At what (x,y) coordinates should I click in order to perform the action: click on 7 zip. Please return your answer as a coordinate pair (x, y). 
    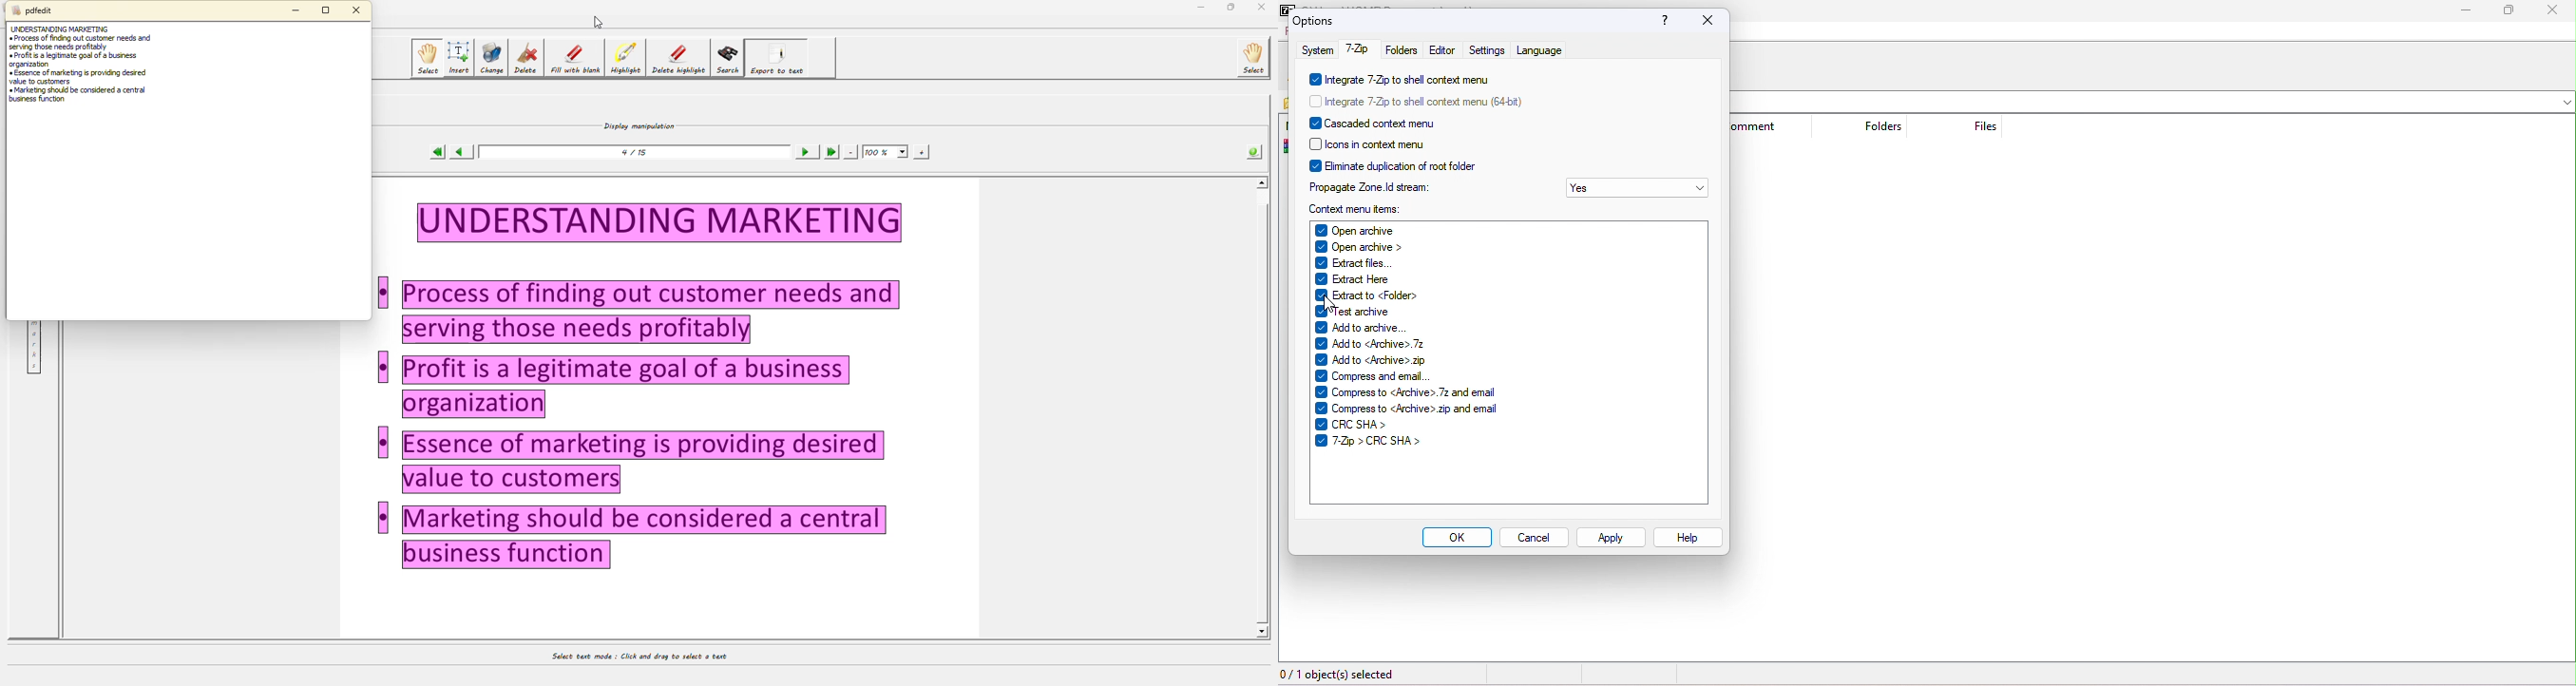
    Looking at the image, I should click on (1357, 51).